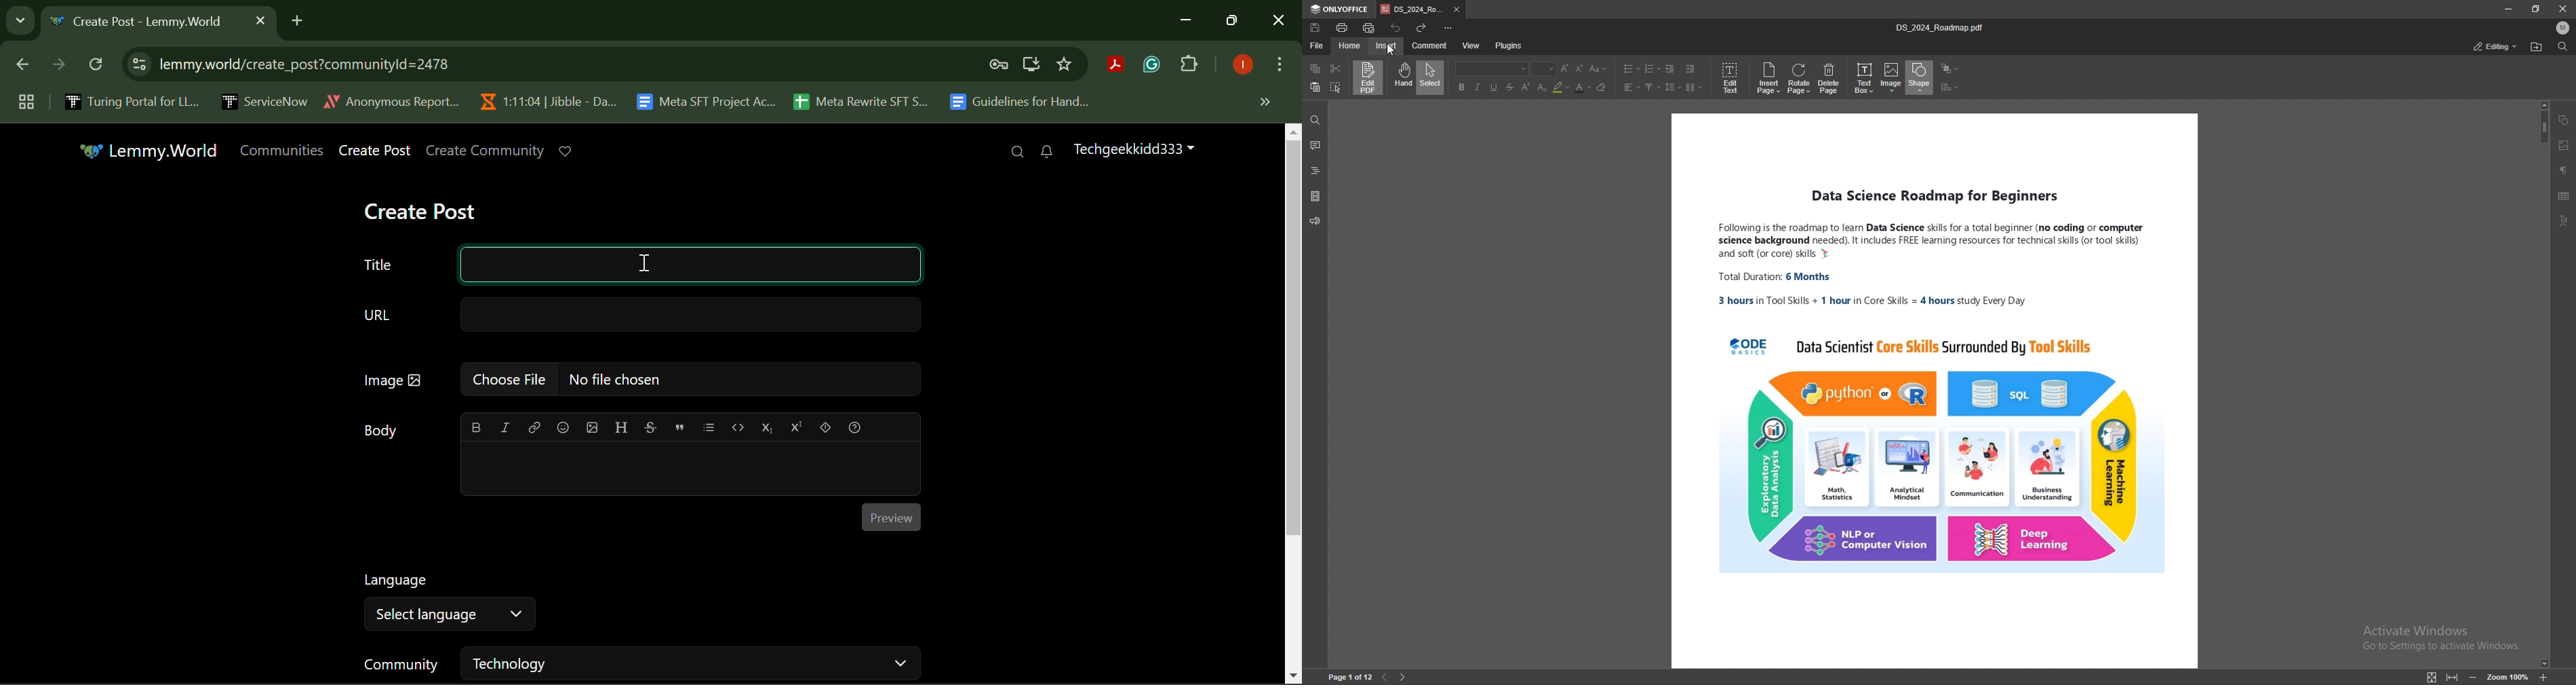  What do you see at coordinates (1021, 102) in the screenshot?
I see `Guidelines for Handling` at bounding box center [1021, 102].